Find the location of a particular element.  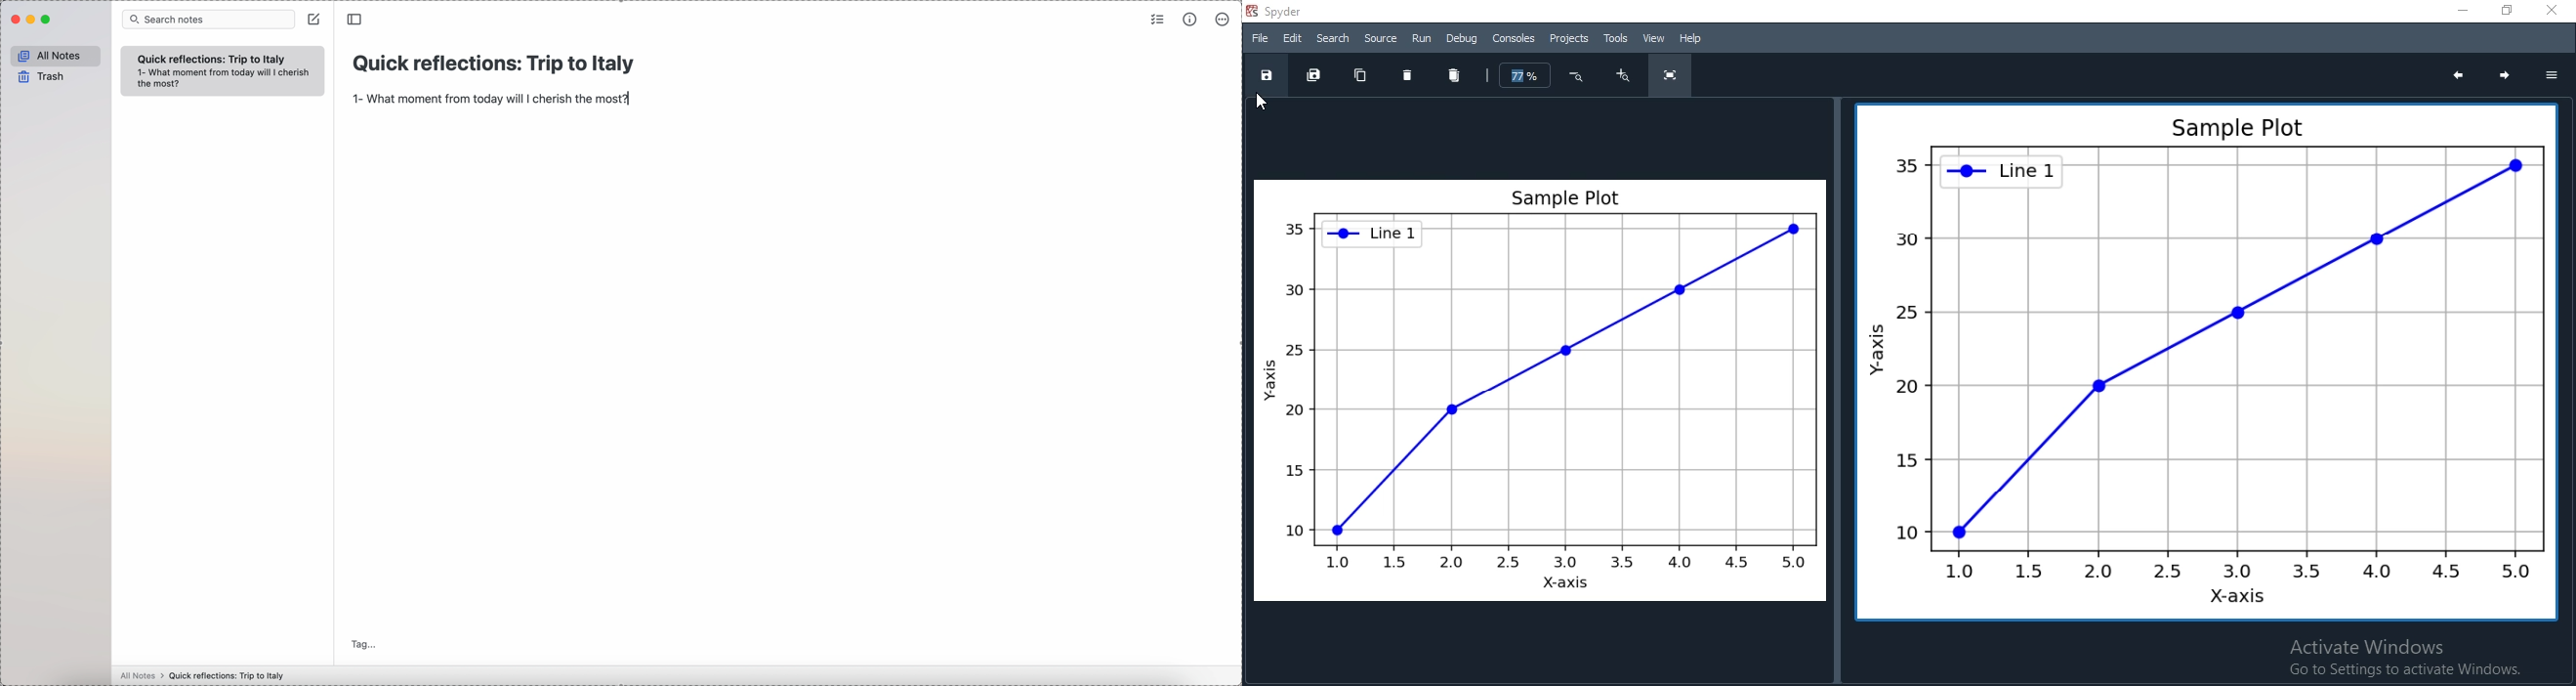

Projects is located at coordinates (1568, 38).